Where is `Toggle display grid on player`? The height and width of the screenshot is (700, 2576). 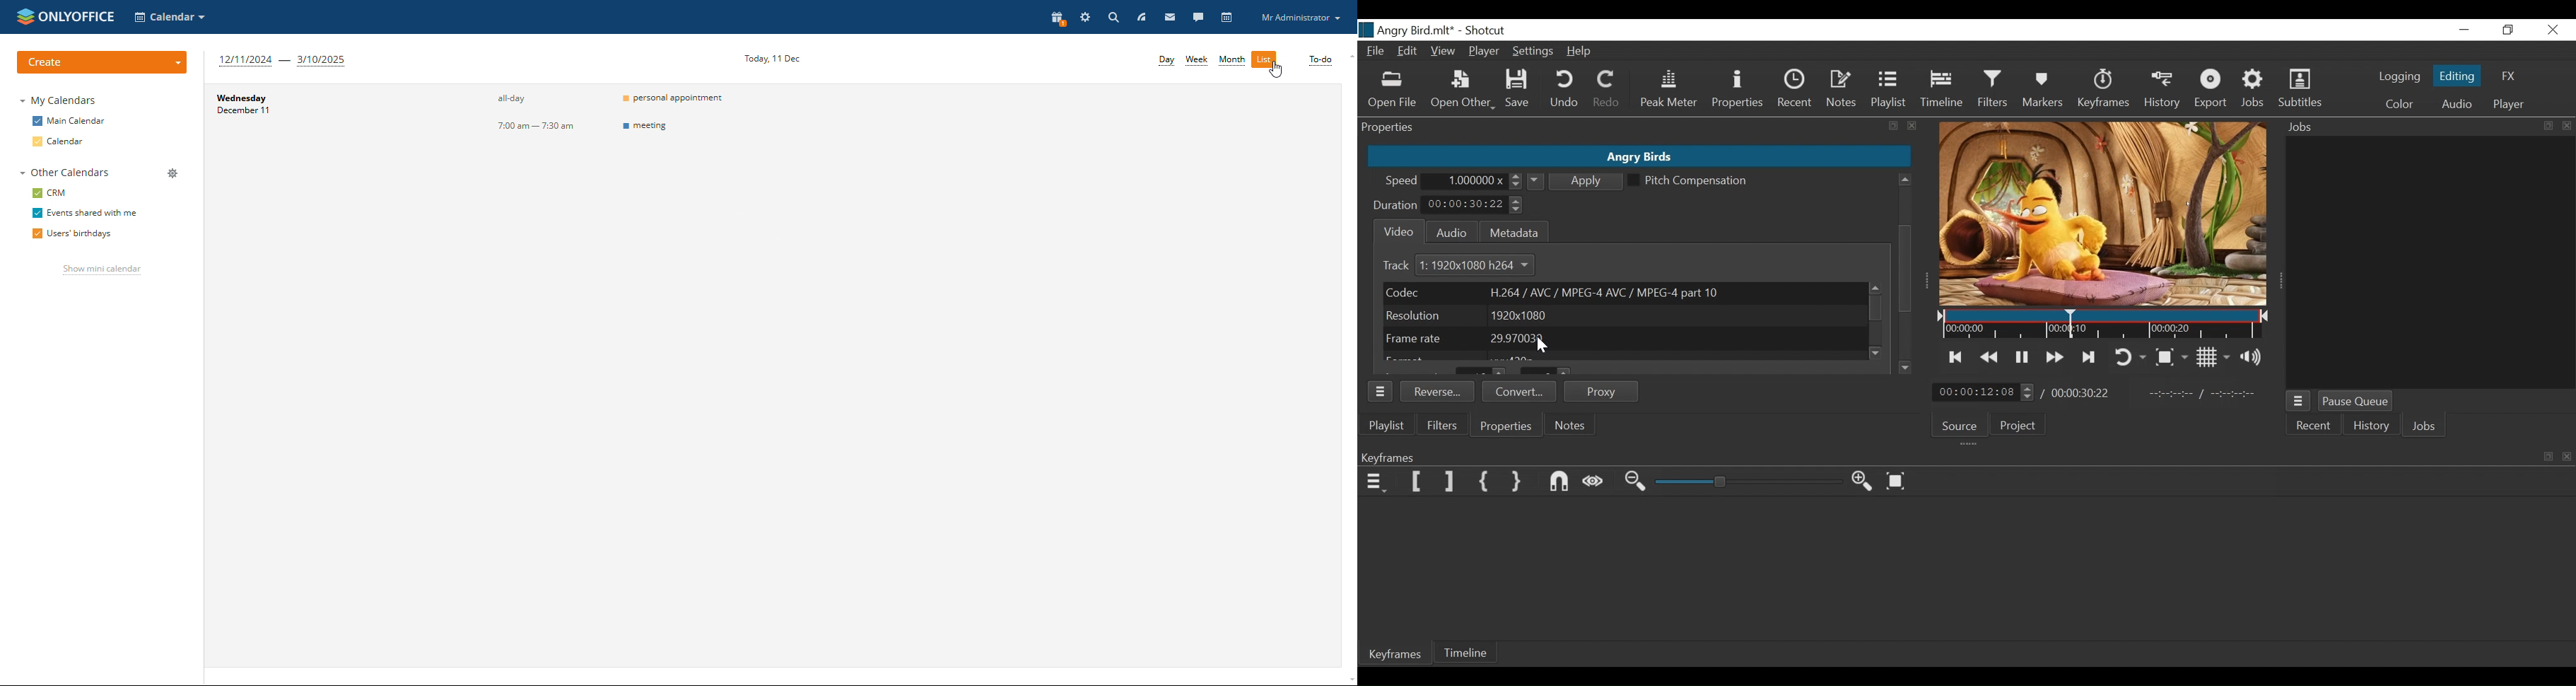 Toggle display grid on player is located at coordinates (2213, 358).